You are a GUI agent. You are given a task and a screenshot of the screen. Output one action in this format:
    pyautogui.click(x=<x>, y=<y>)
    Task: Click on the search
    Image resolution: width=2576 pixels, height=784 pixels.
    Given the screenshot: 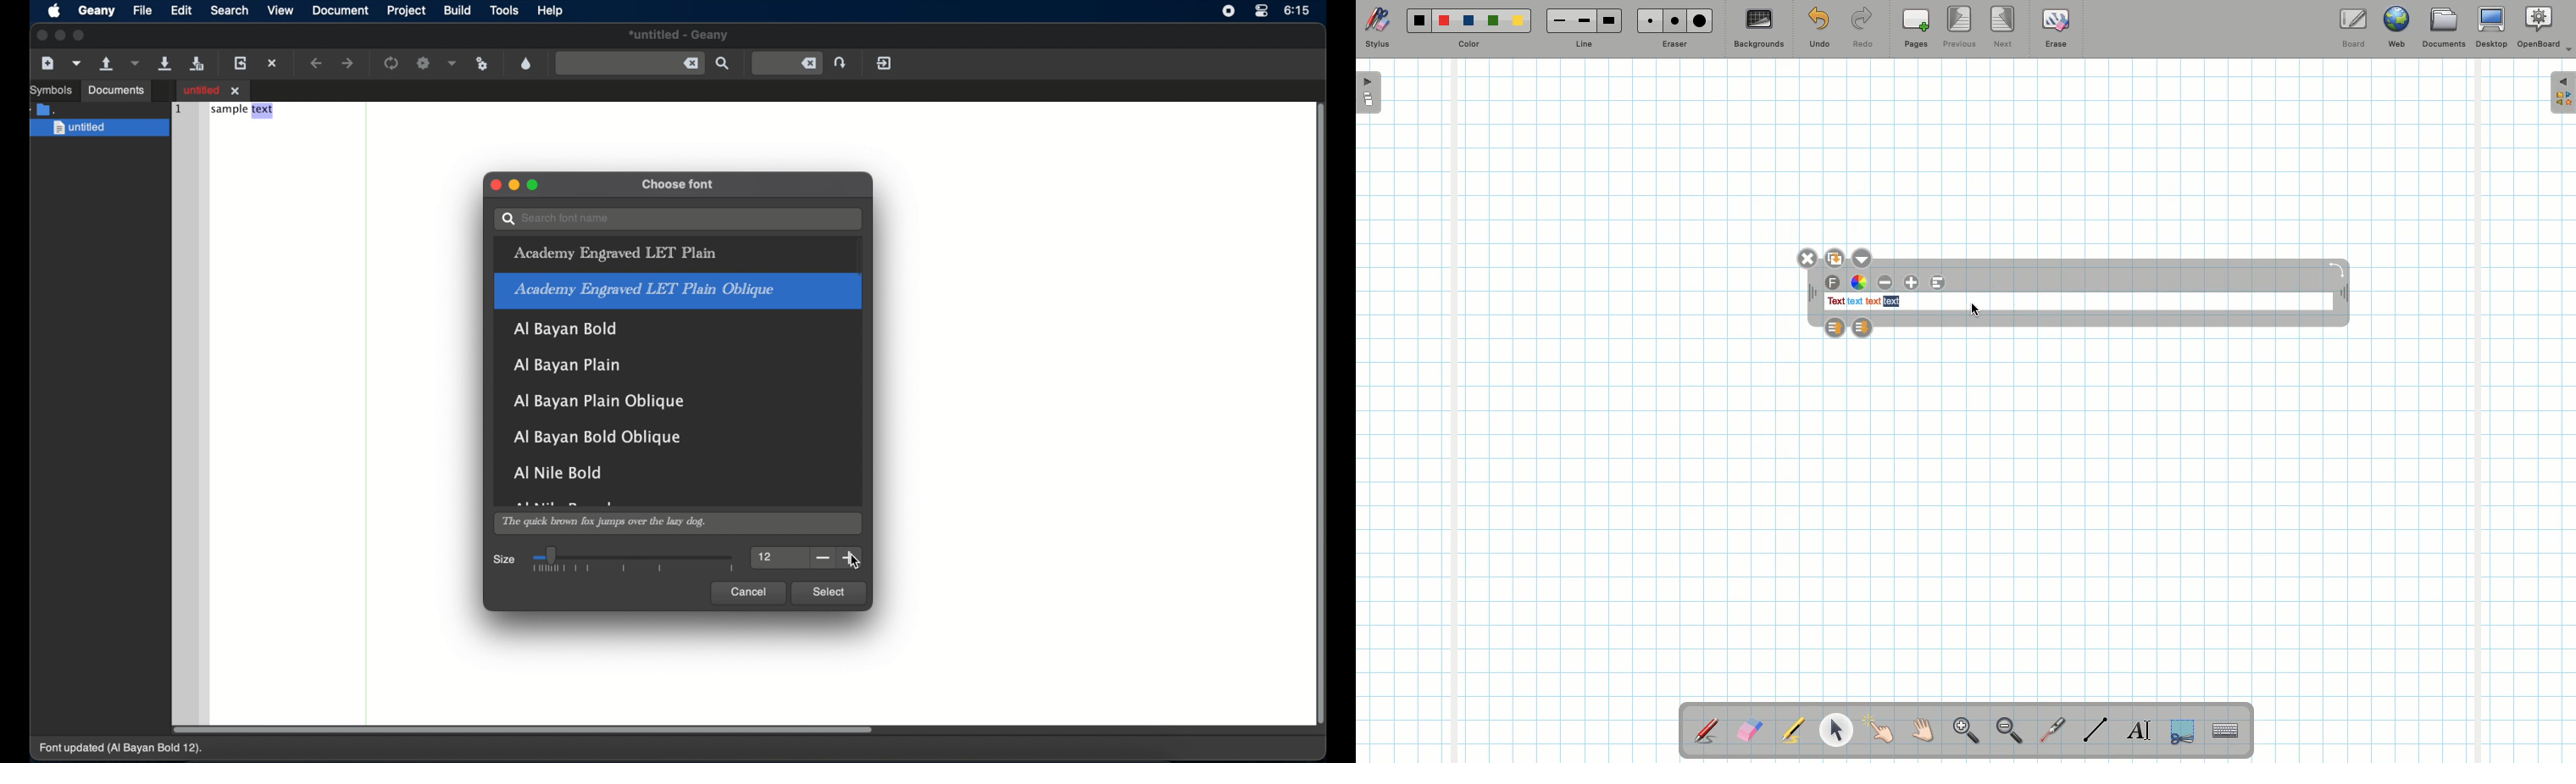 What is the action you would take?
    pyautogui.click(x=230, y=10)
    